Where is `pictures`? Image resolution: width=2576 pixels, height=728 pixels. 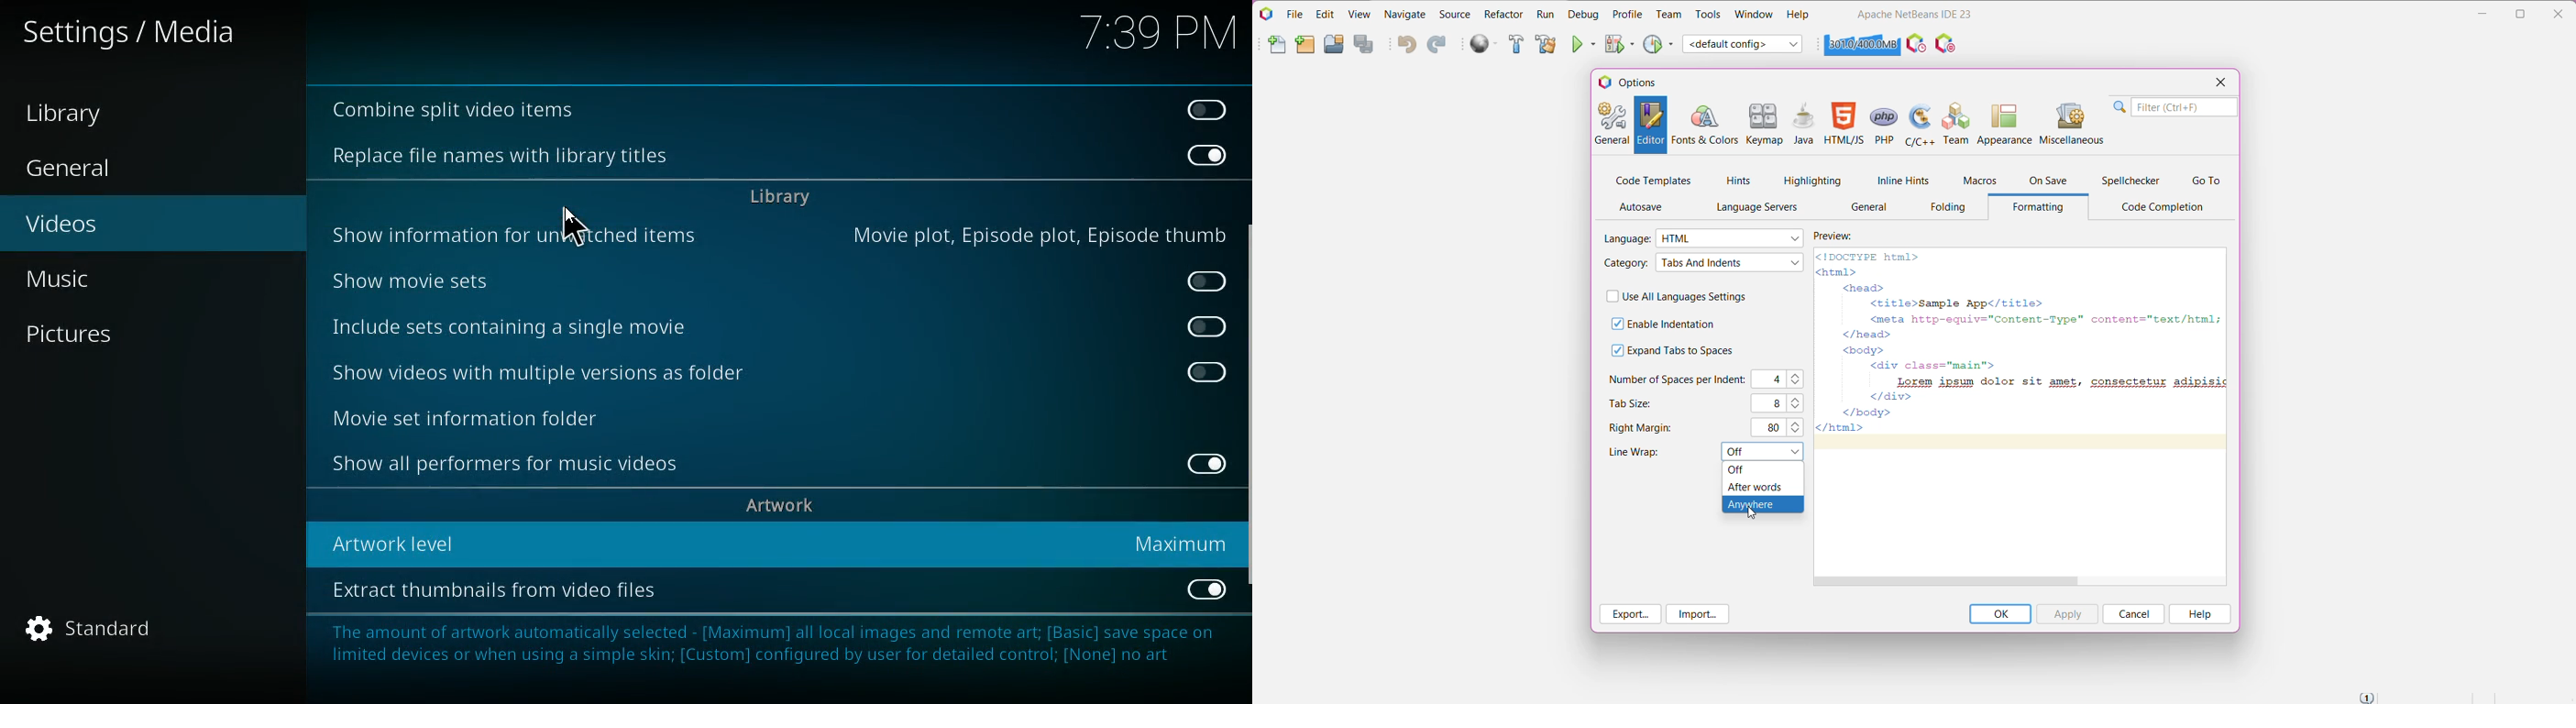 pictures is located at coordinates (137, 335).